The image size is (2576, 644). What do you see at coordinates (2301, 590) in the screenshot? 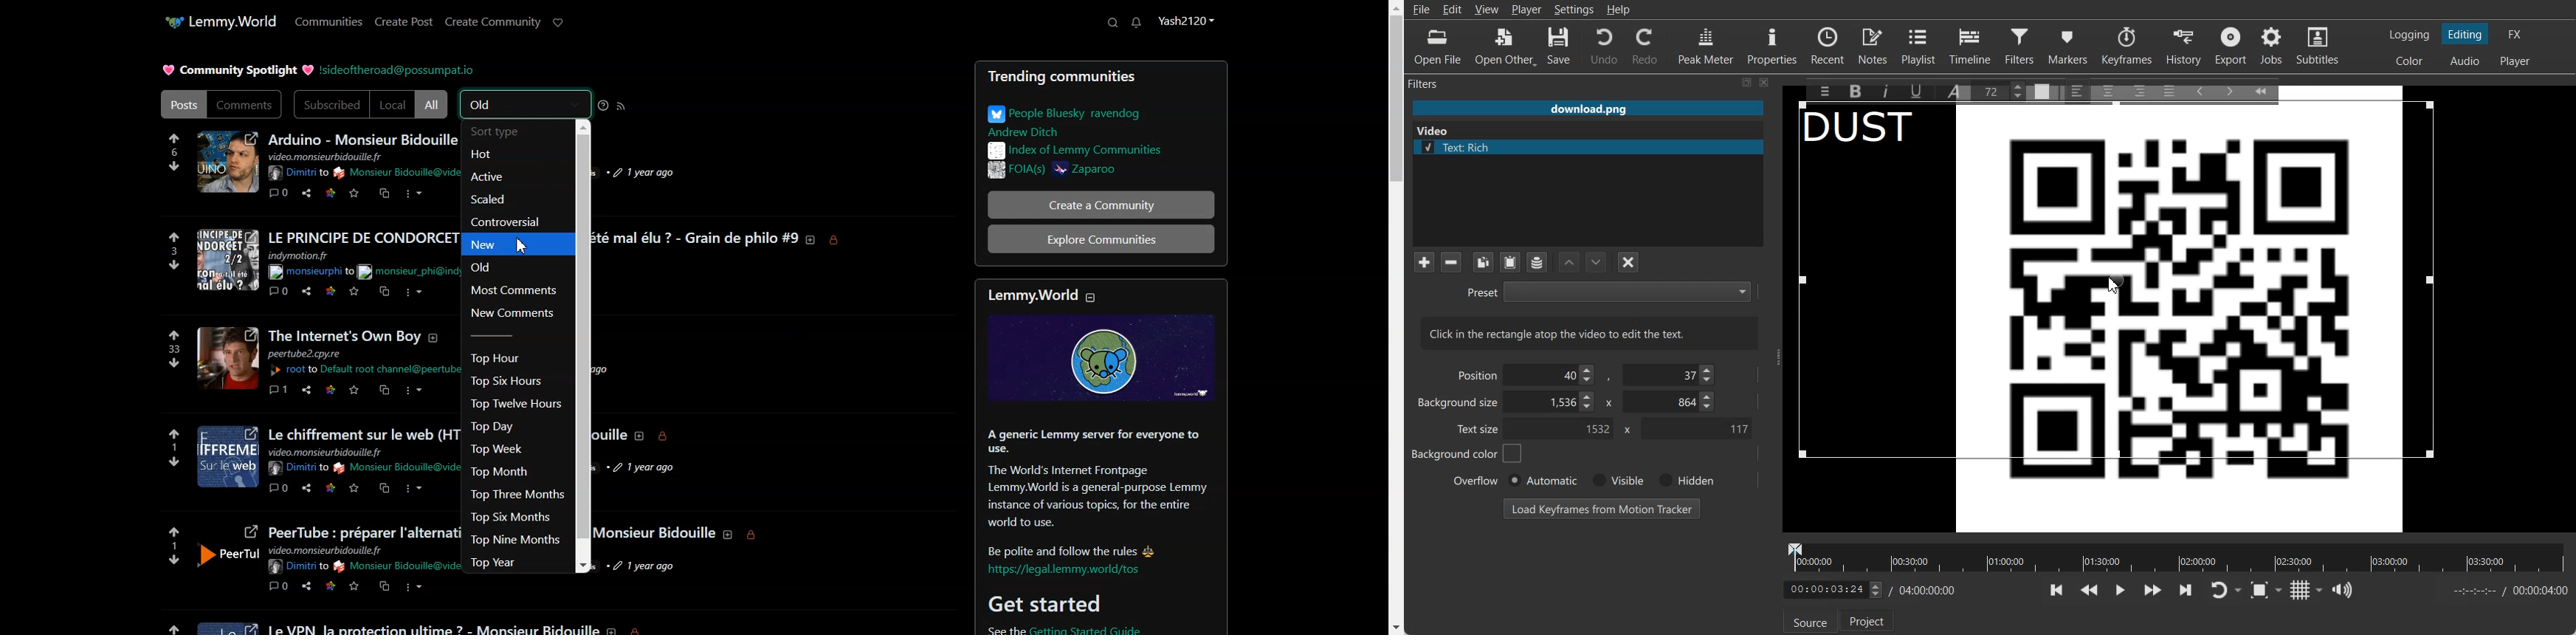
I see `Toggle grid display on the player` at bounding box center [2301, 590].